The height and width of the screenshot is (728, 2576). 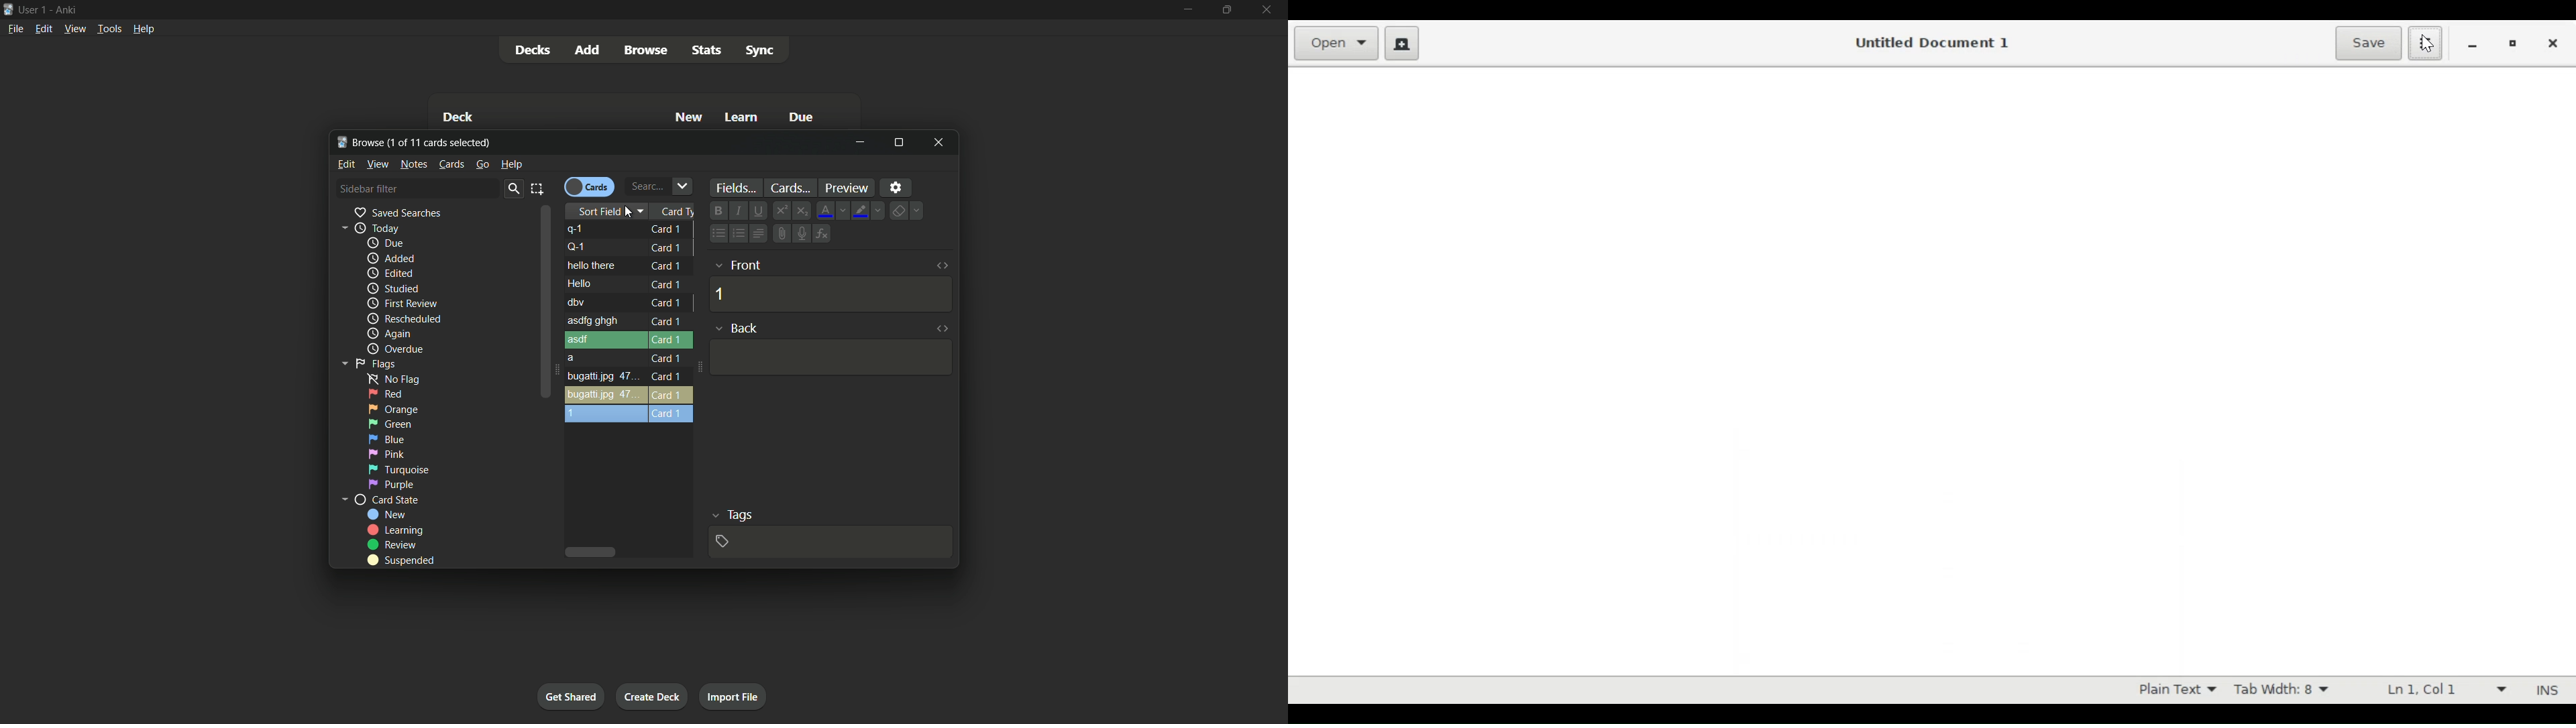 What do you see at coordinates (2517, 46) in the screenshot?
I see `Restore` at bounding box center [2517, 46].